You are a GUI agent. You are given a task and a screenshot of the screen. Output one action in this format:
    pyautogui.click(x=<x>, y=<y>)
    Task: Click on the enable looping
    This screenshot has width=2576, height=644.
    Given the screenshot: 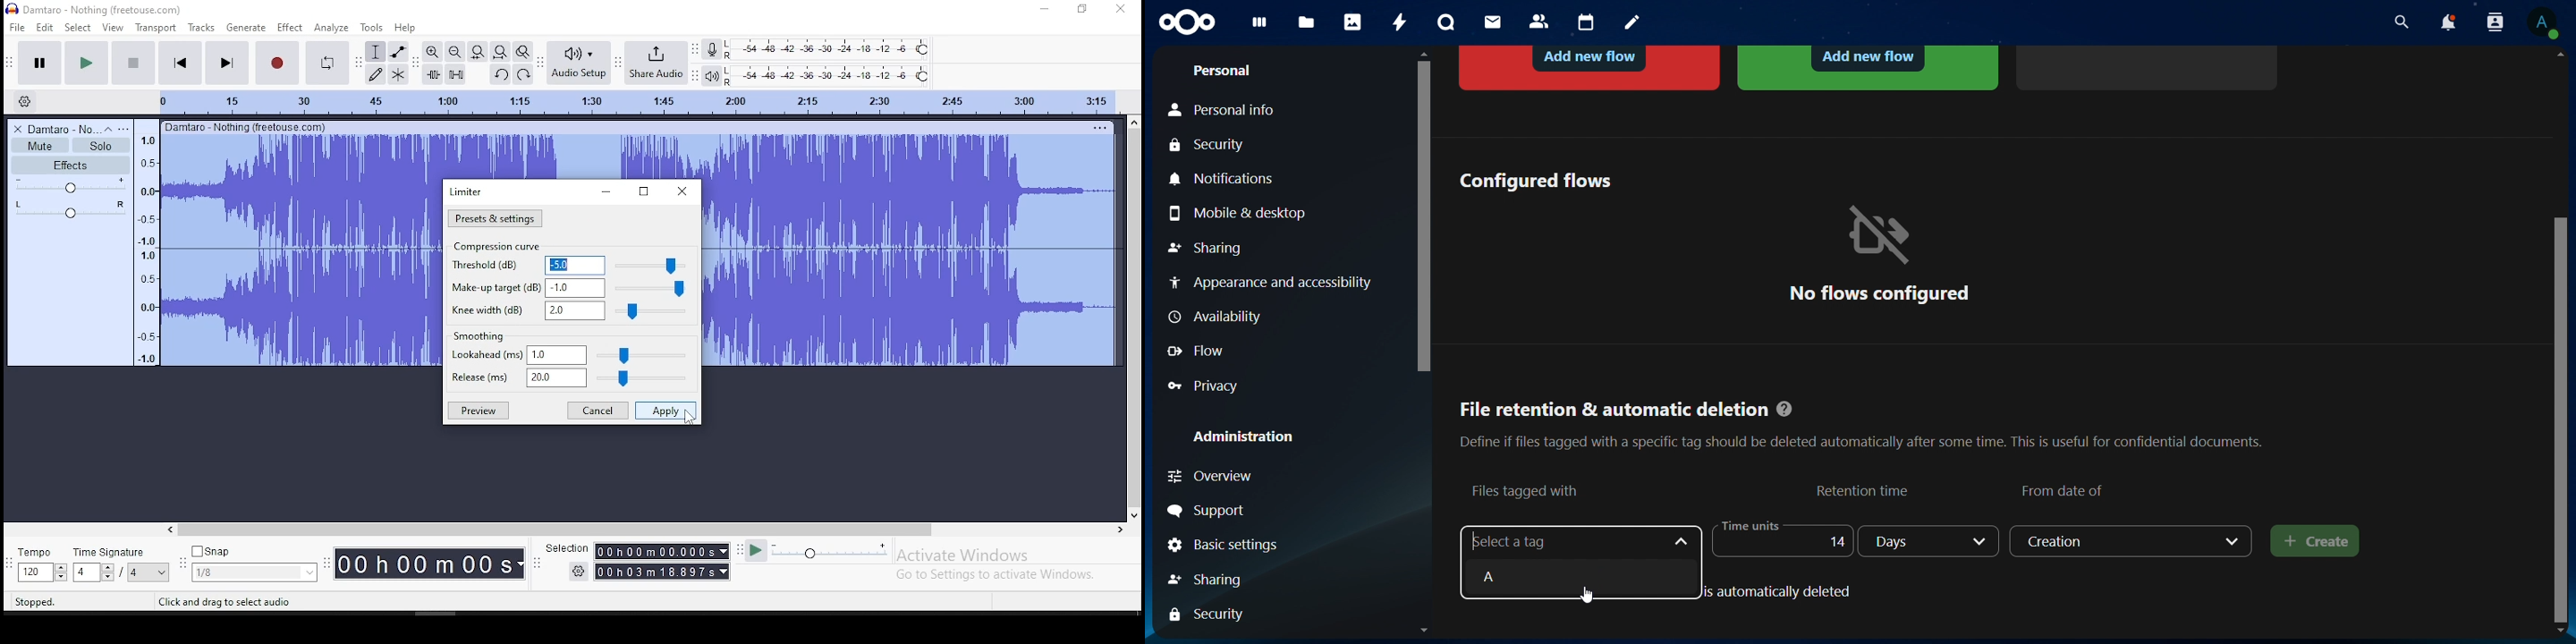 What is the action you would take?
    pyautogui.click(x=327, y=64)
    